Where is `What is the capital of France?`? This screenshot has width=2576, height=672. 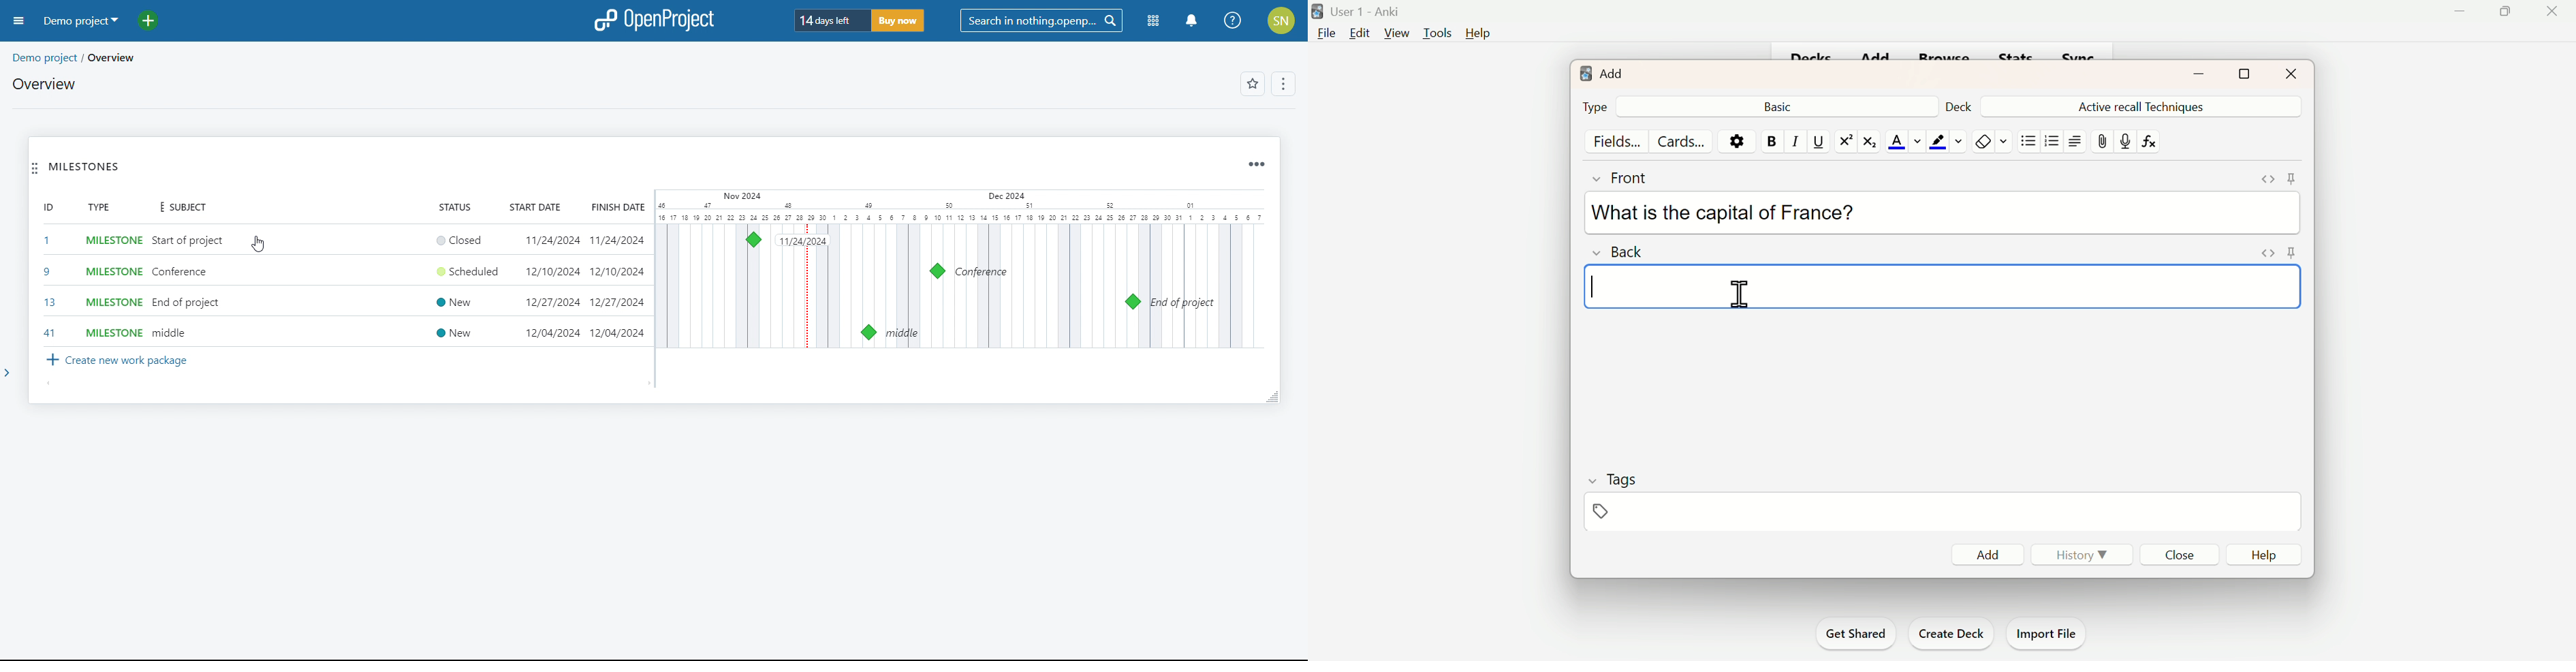 What is the capital of France? is located at coordinates (1719, 211).